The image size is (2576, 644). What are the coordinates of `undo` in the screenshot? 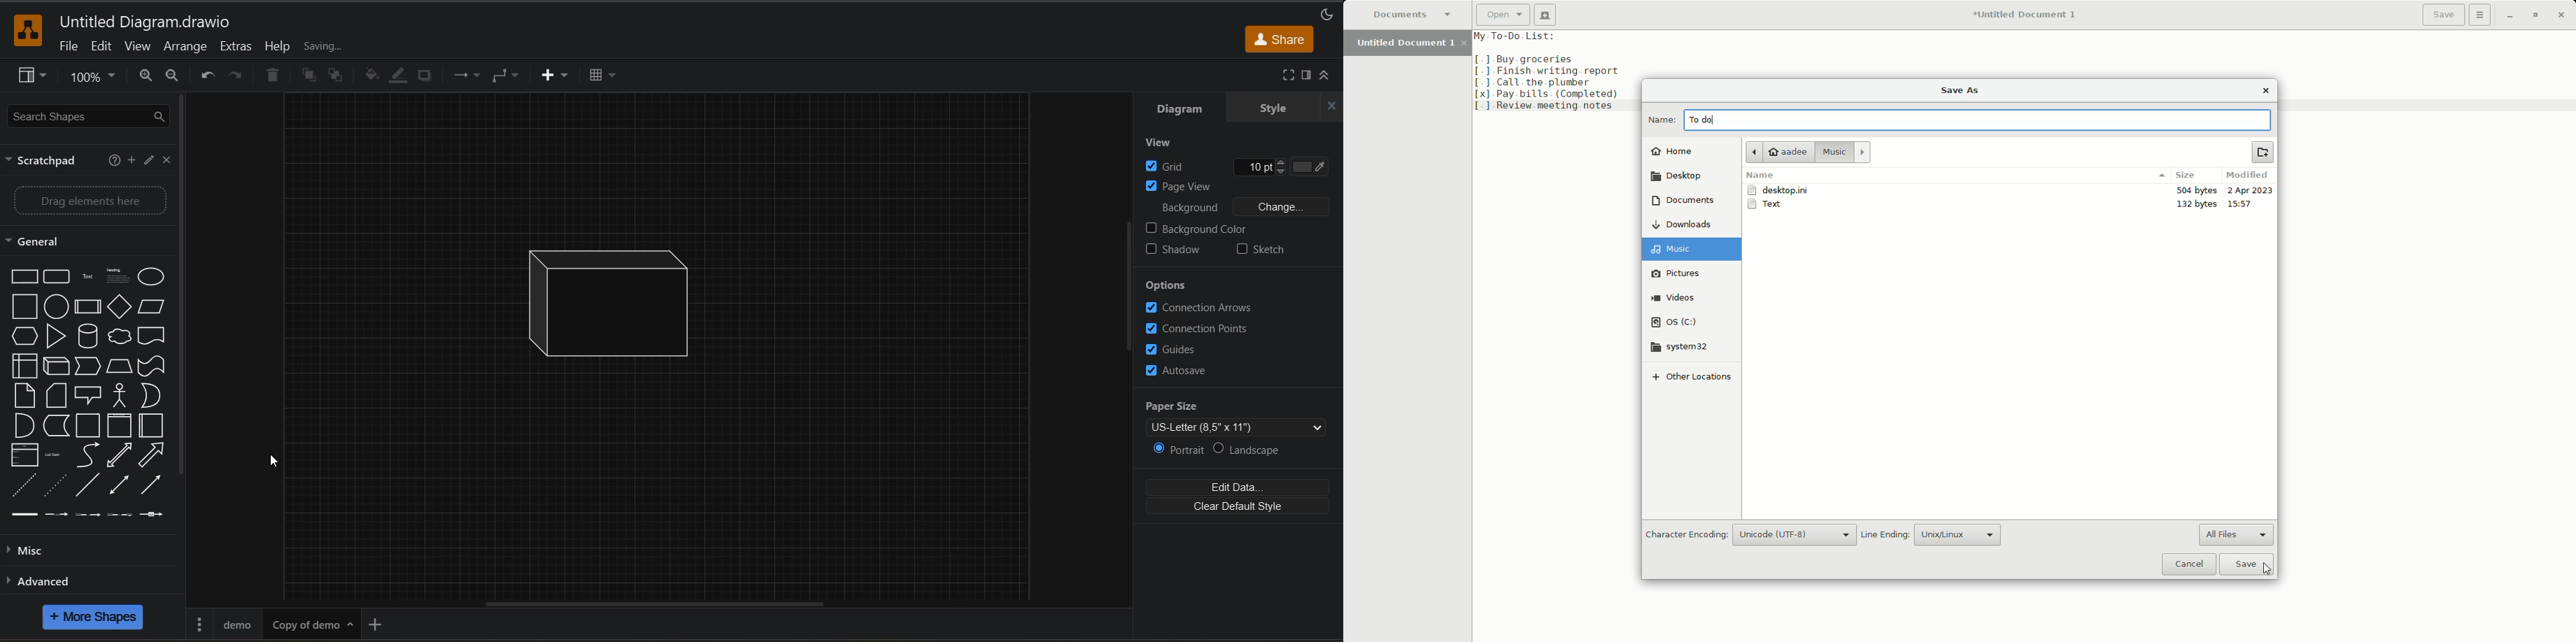 It's located at (208, 76).